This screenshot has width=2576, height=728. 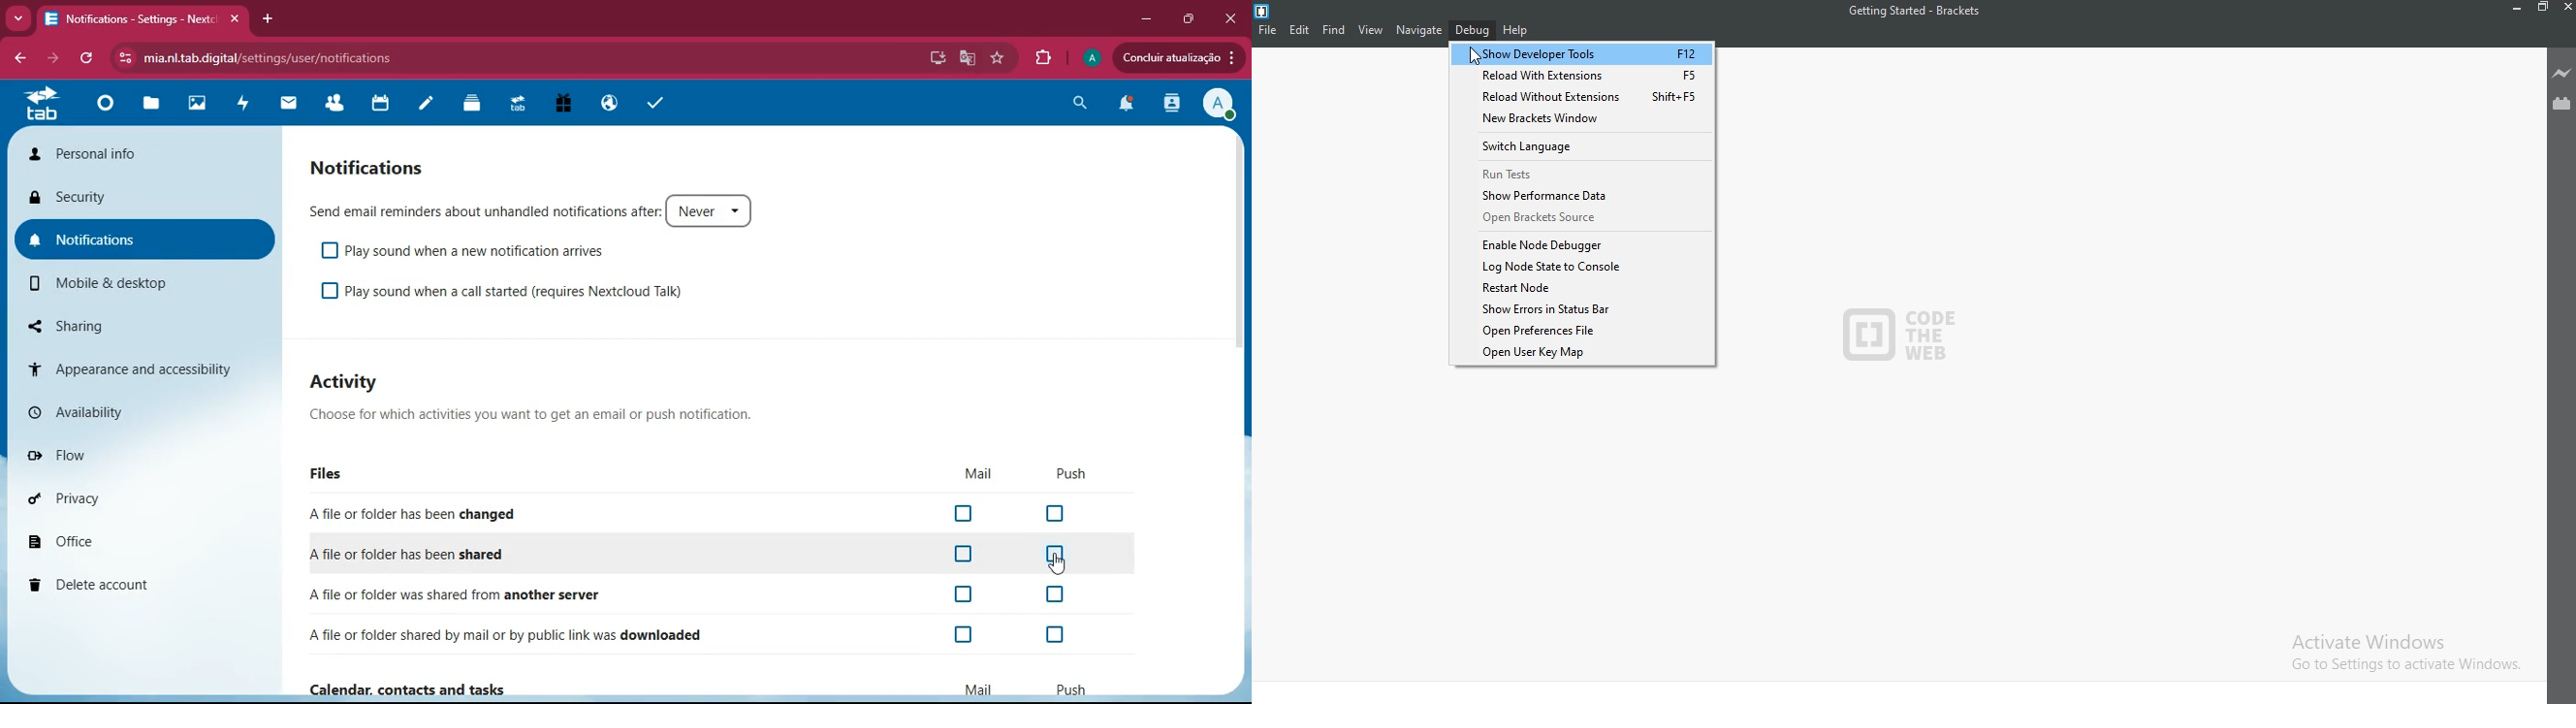 I want to click on activity, so click(x=240, y=103).